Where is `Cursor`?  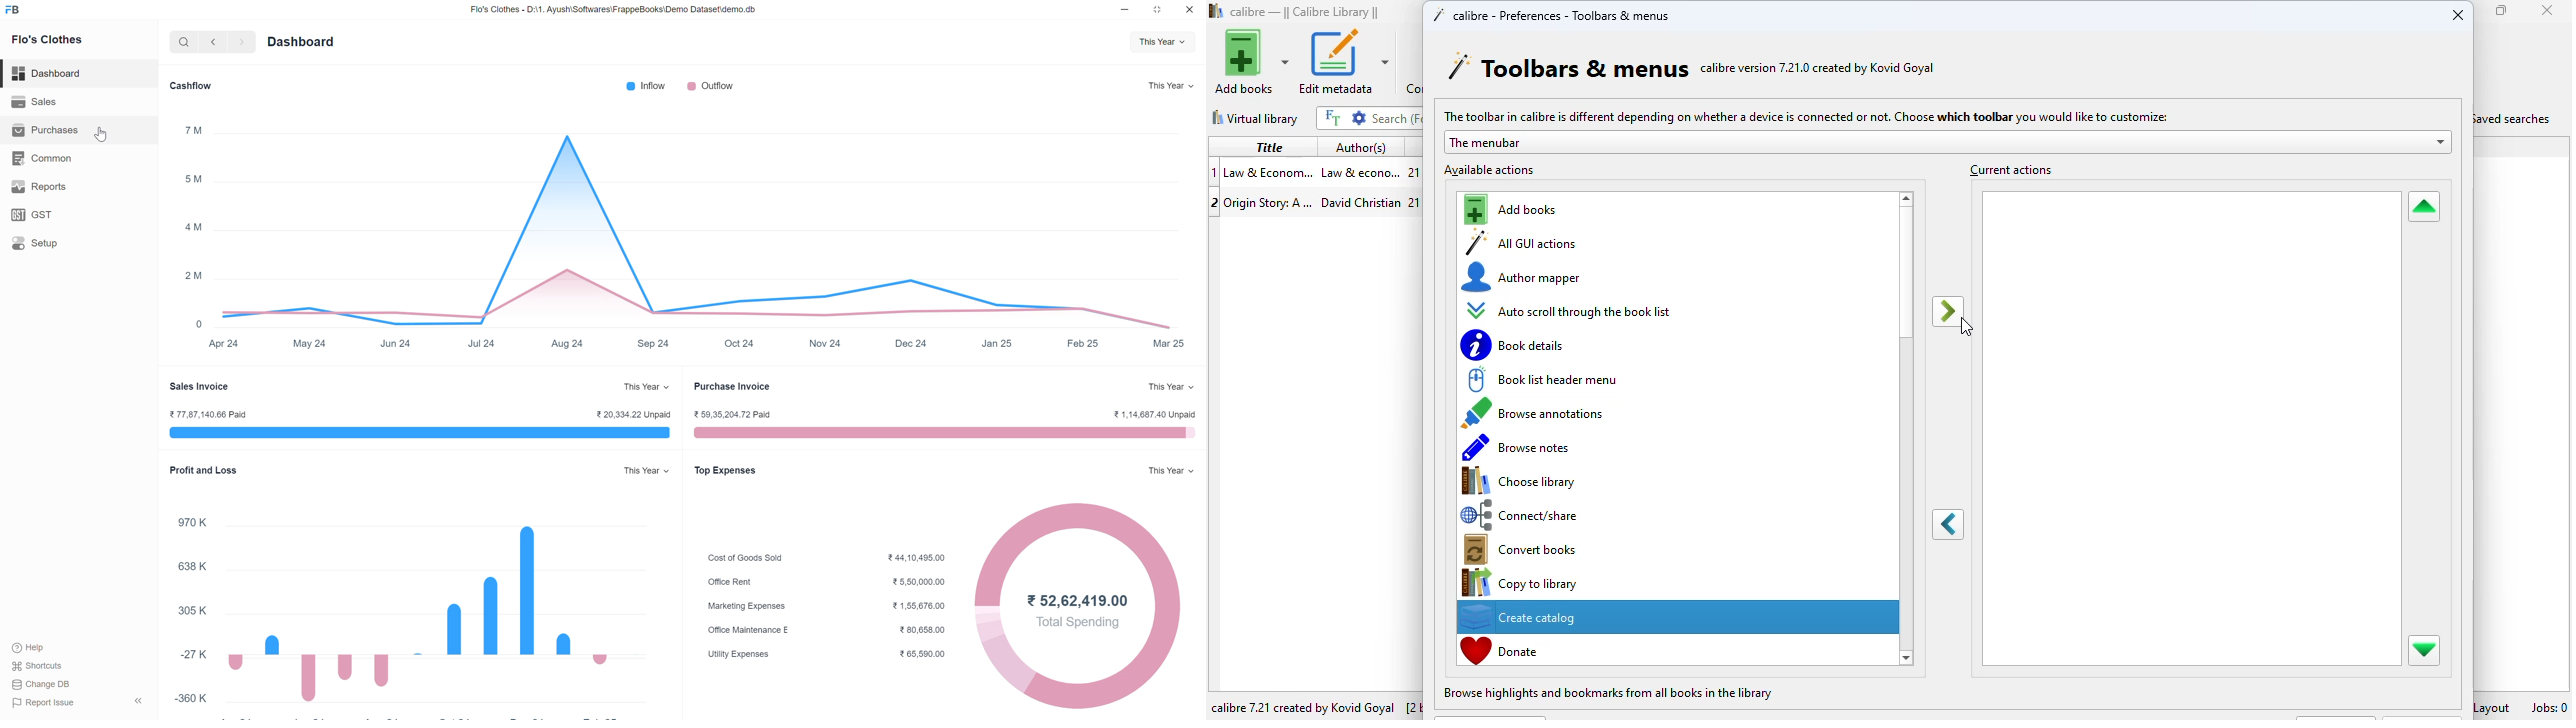
Cursor is located at coordinates (101, 134).